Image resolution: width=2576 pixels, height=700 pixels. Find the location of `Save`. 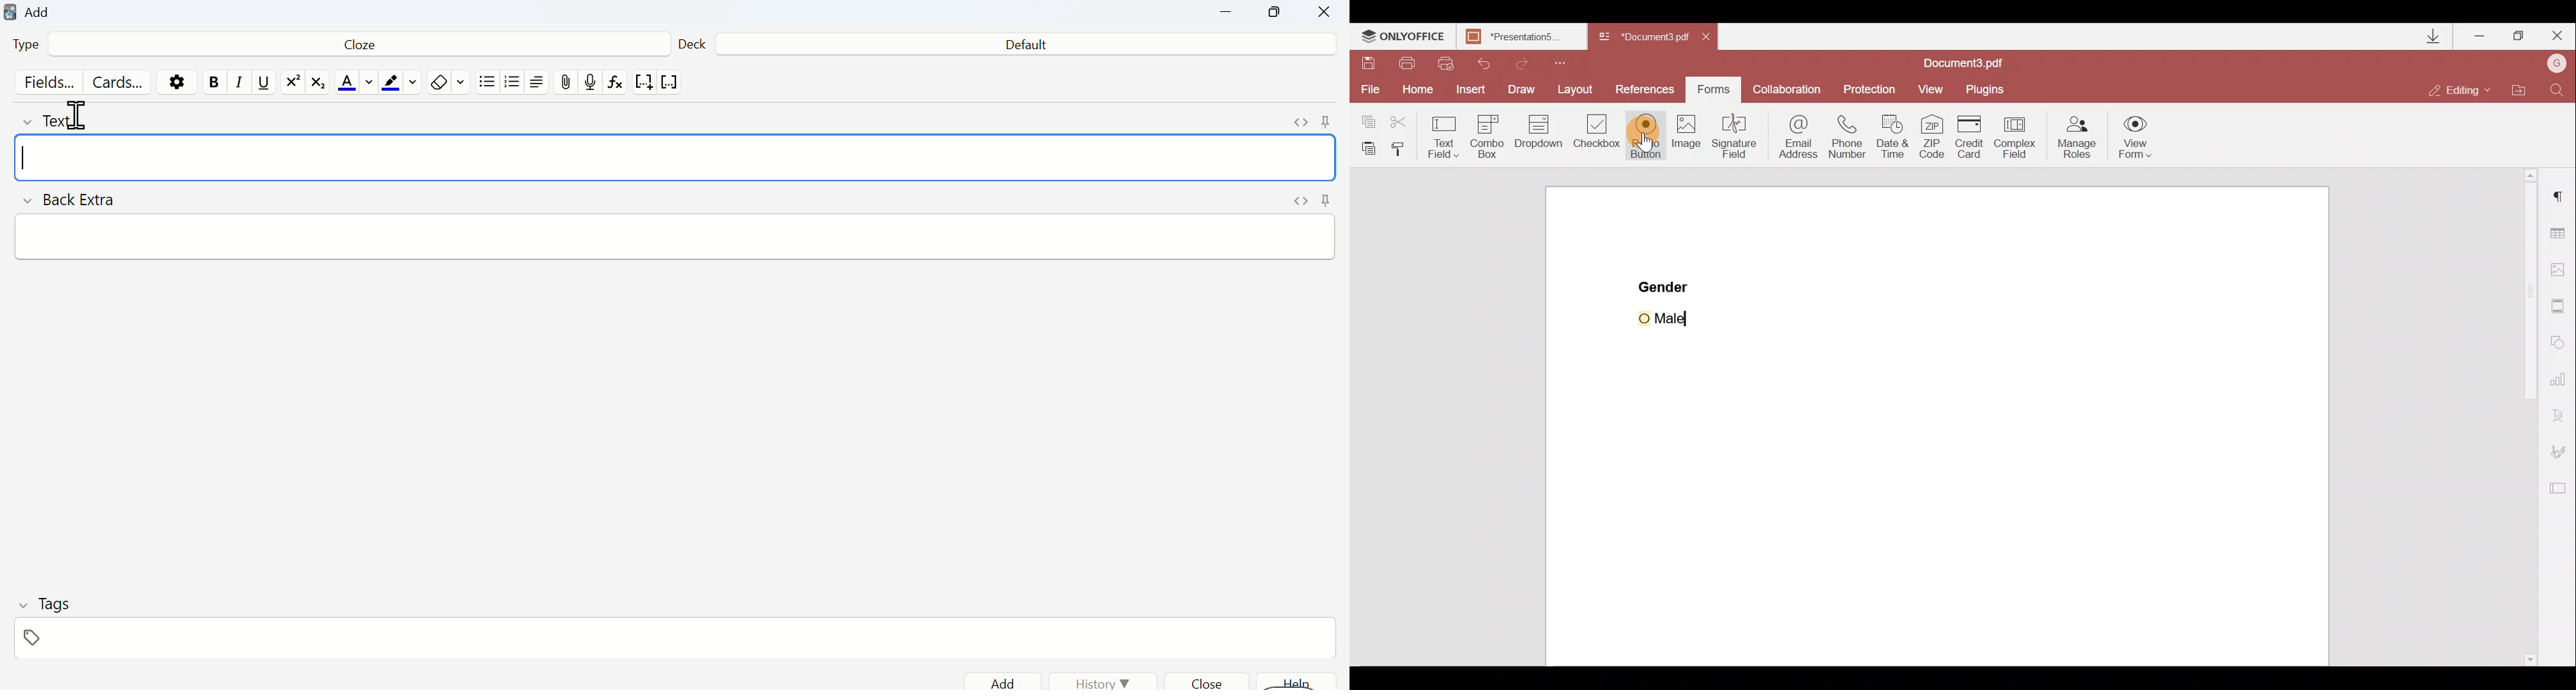

Save is located at coordinates (1370, 64).